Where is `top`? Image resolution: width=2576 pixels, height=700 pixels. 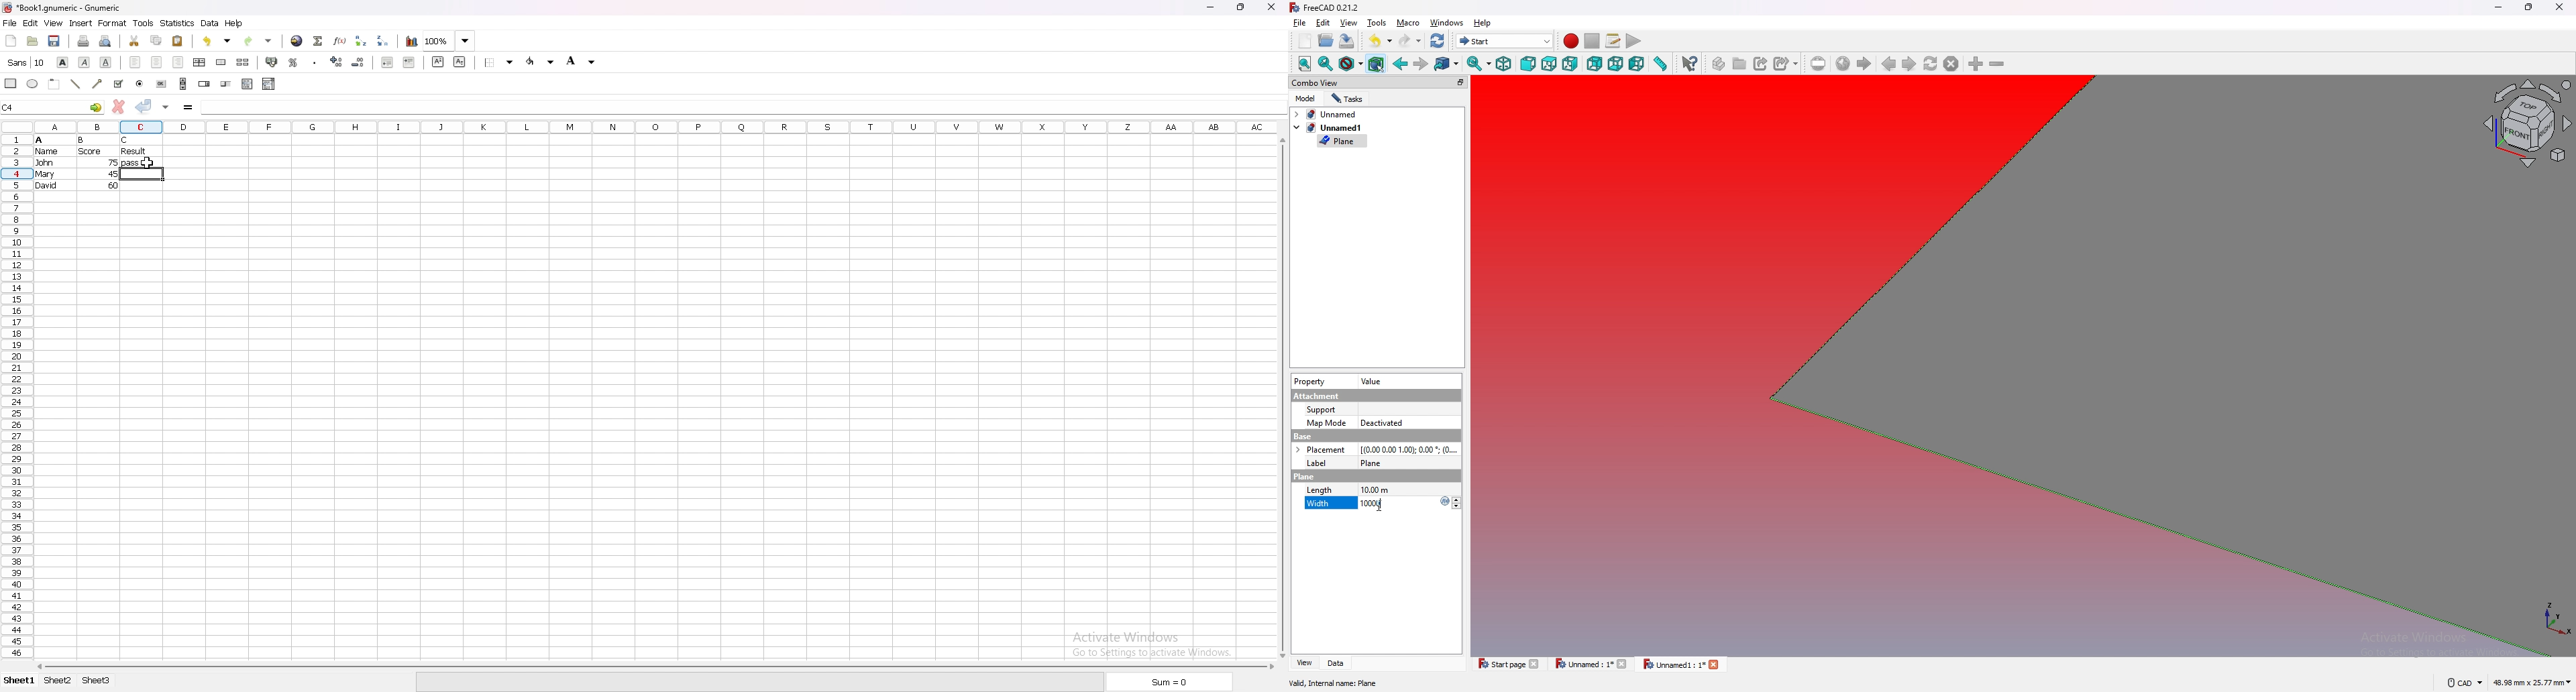
top is located at coordinates (1549, 64).